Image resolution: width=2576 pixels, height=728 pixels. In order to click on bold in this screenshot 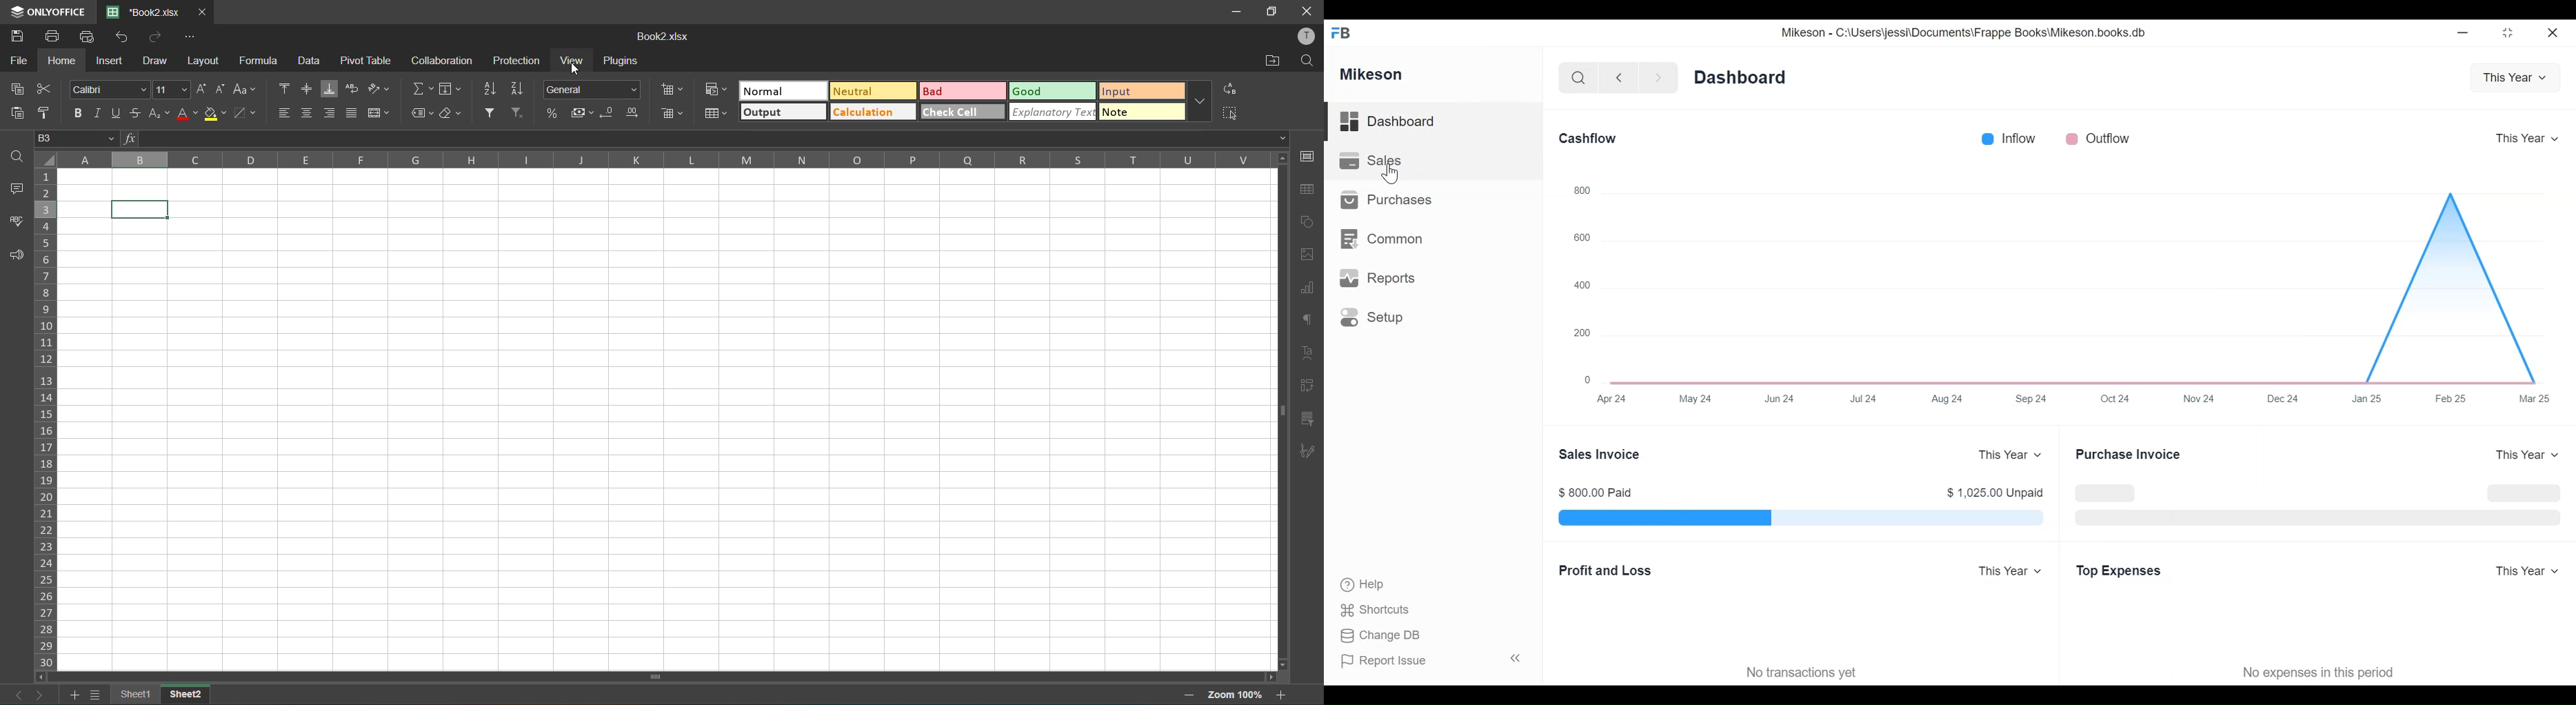, I will do `click(75, 112)`.